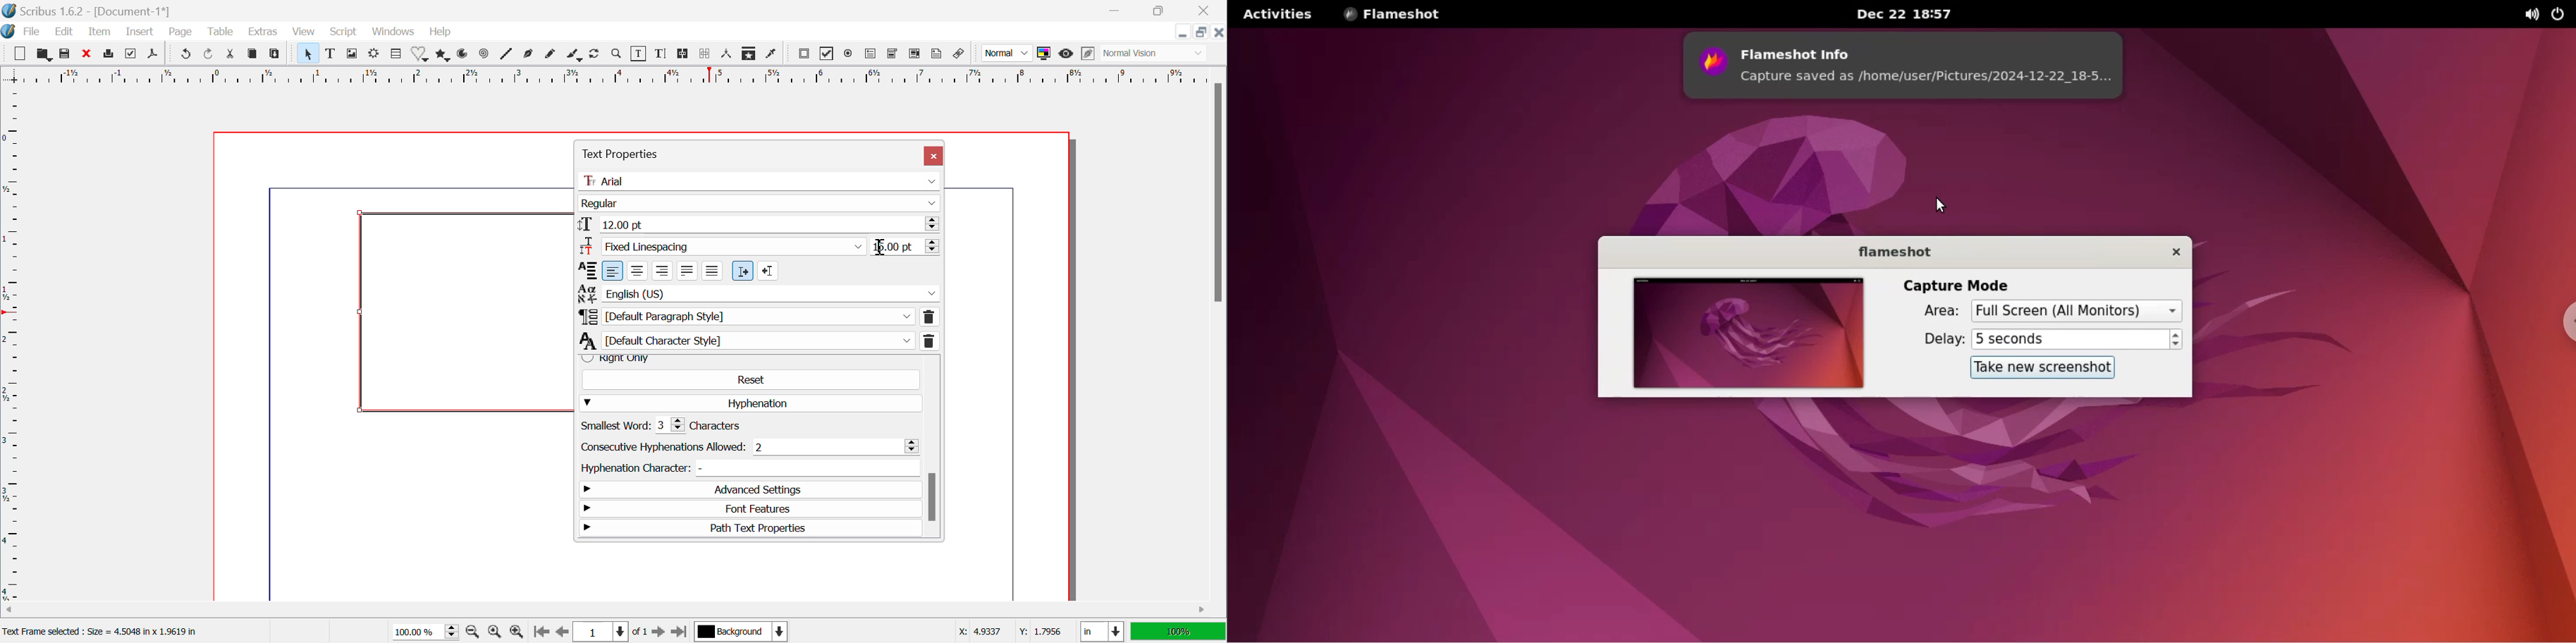 This screenshot has width=2576, height=644. What do you see at coordinates (610, 76) in the screenshot?
I see `Vertical Page Margins` at bounding box center [610, 76].